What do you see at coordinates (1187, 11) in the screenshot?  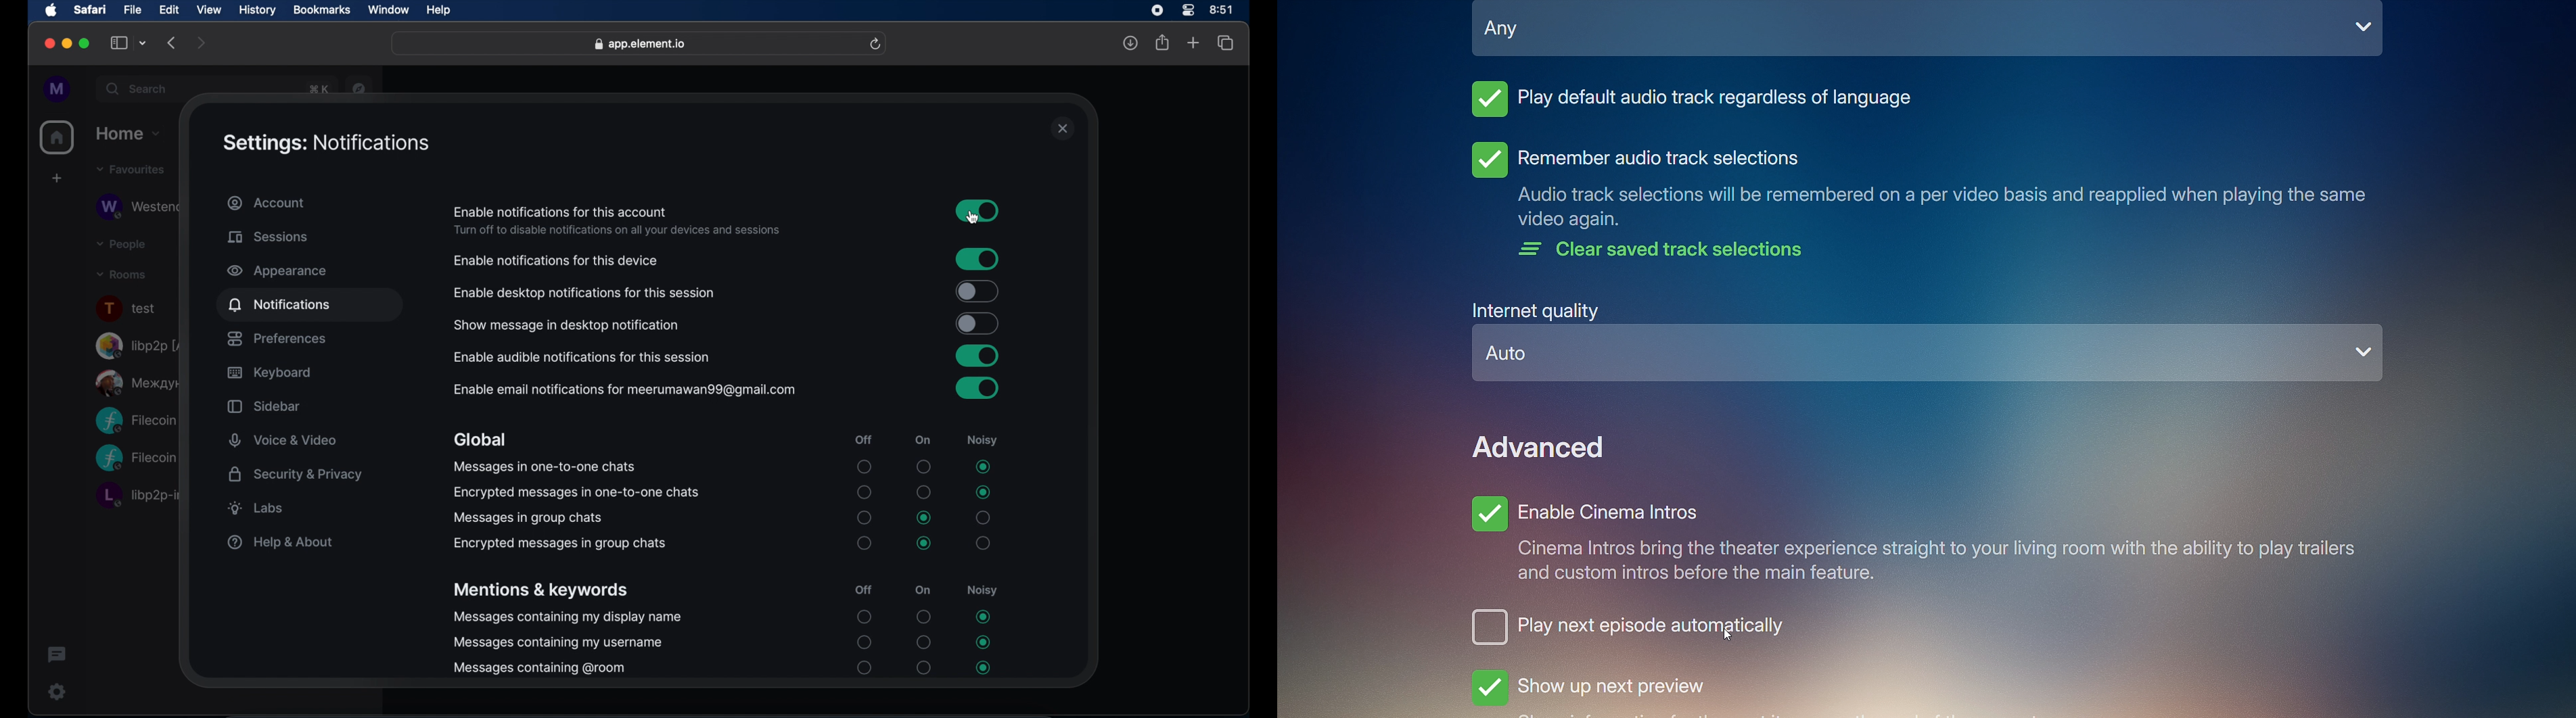 I see `control center` at bounding box center [1187, 11].